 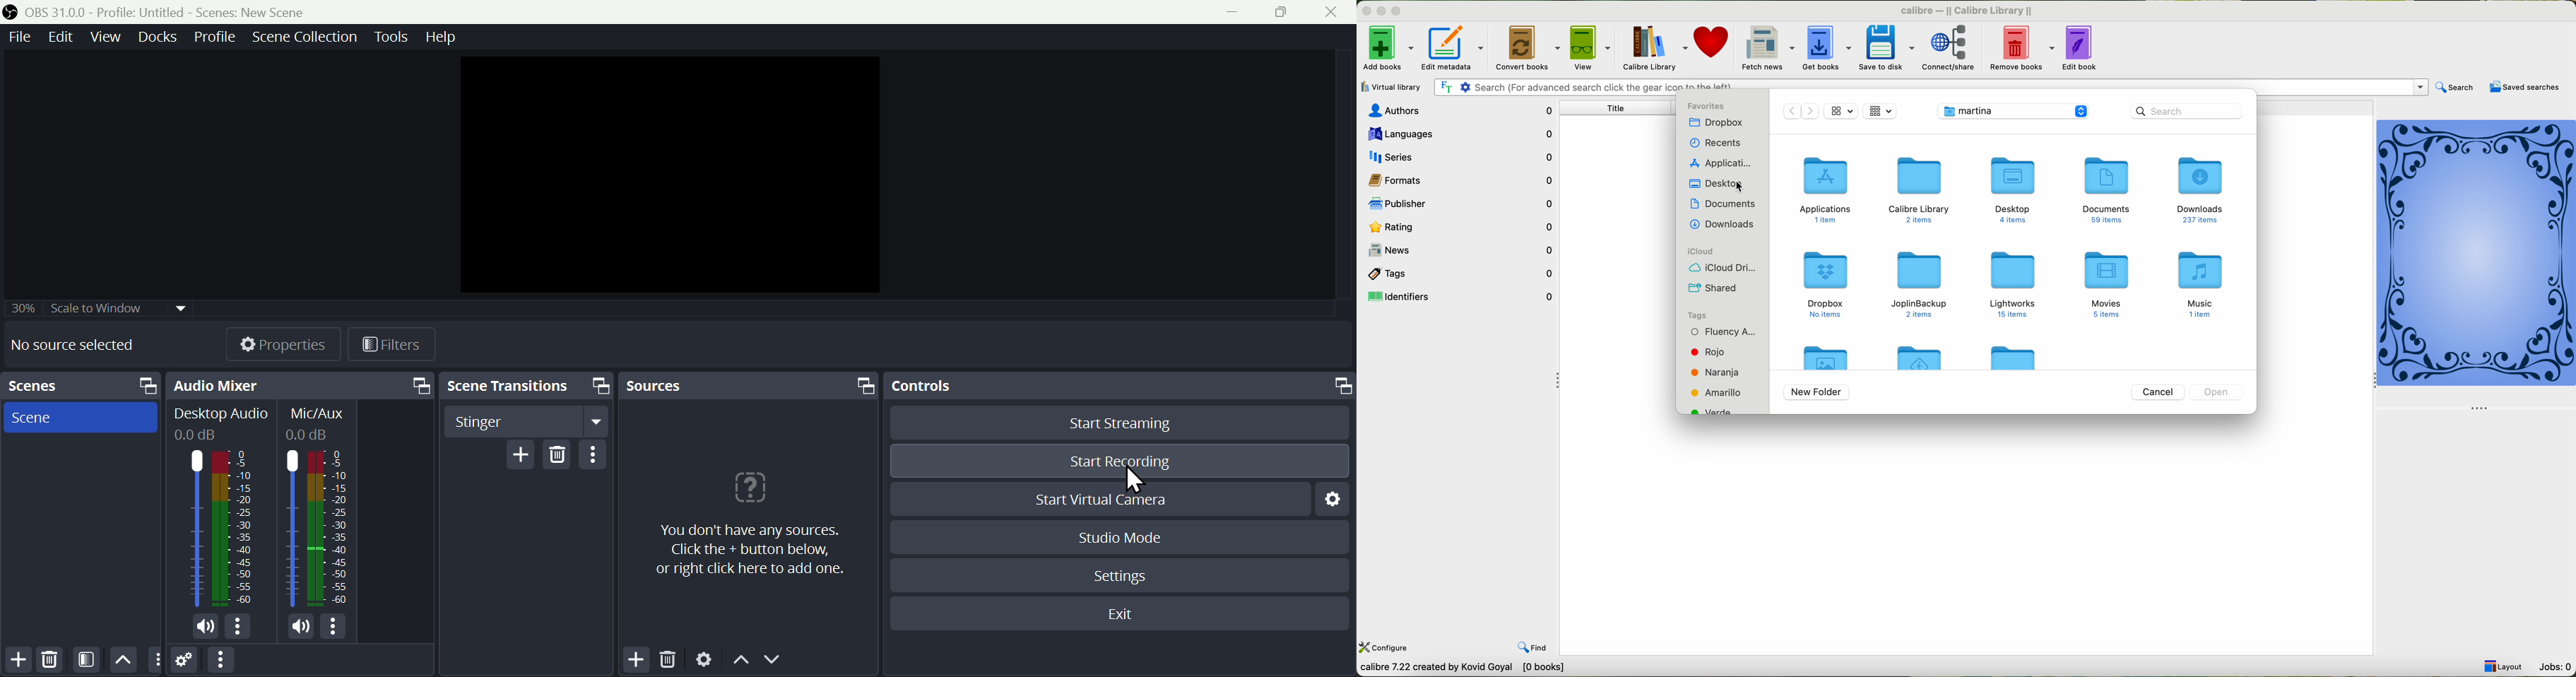 I want to click on Filters, so click(x=394, y=345).